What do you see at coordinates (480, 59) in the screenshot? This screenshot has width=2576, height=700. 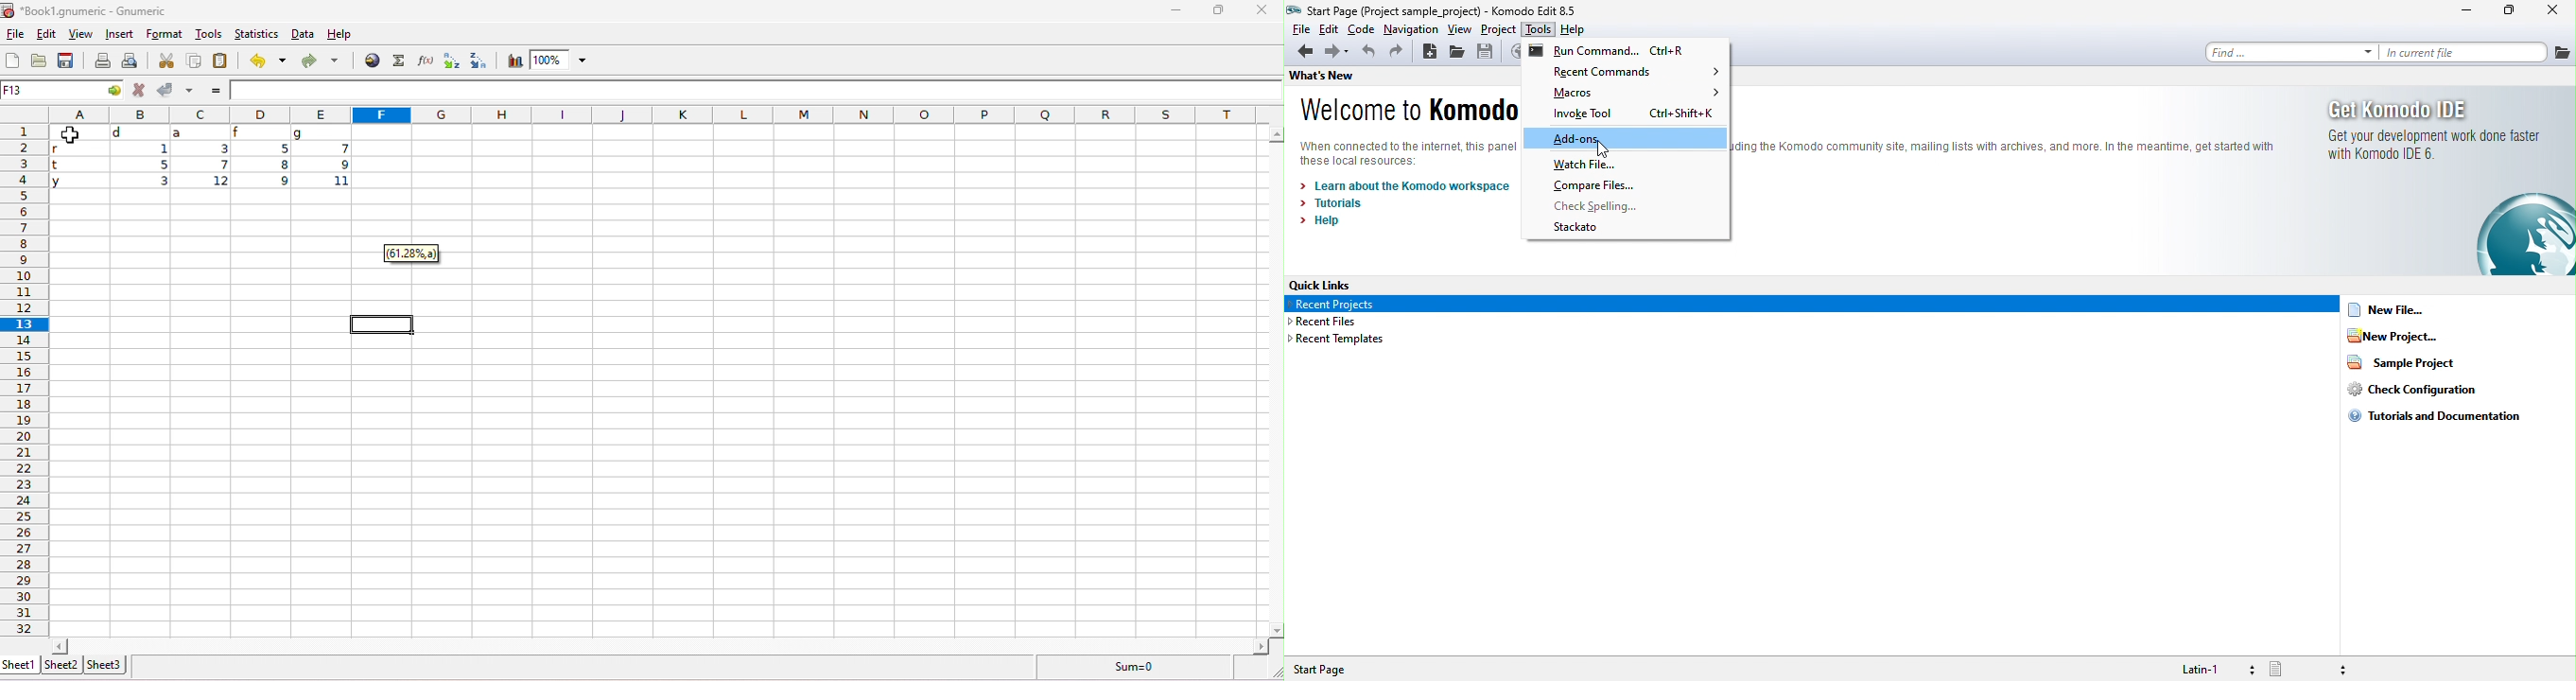 I see `sort descending` at bounding box center [480, 59].